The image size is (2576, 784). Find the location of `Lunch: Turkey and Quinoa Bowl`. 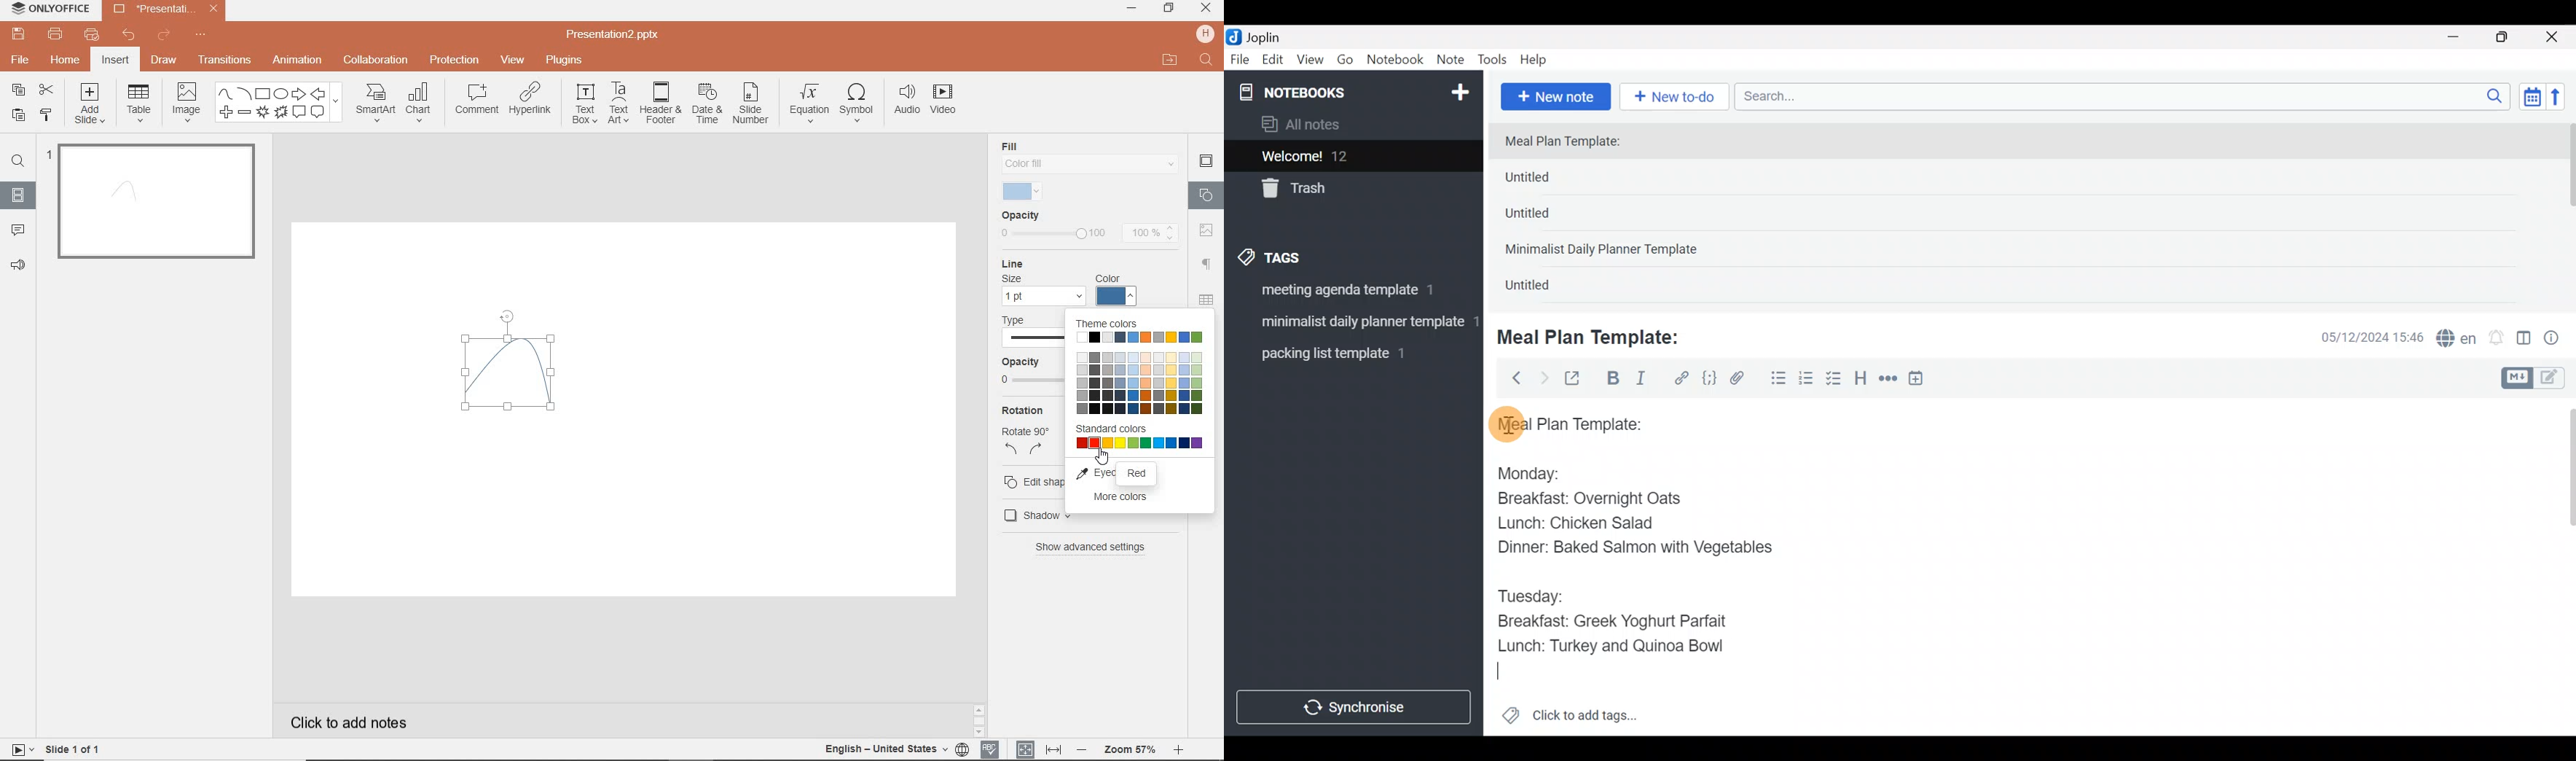

Lunch: Turkey and Quinoa Bowl is located at coordinates (1616, 645).